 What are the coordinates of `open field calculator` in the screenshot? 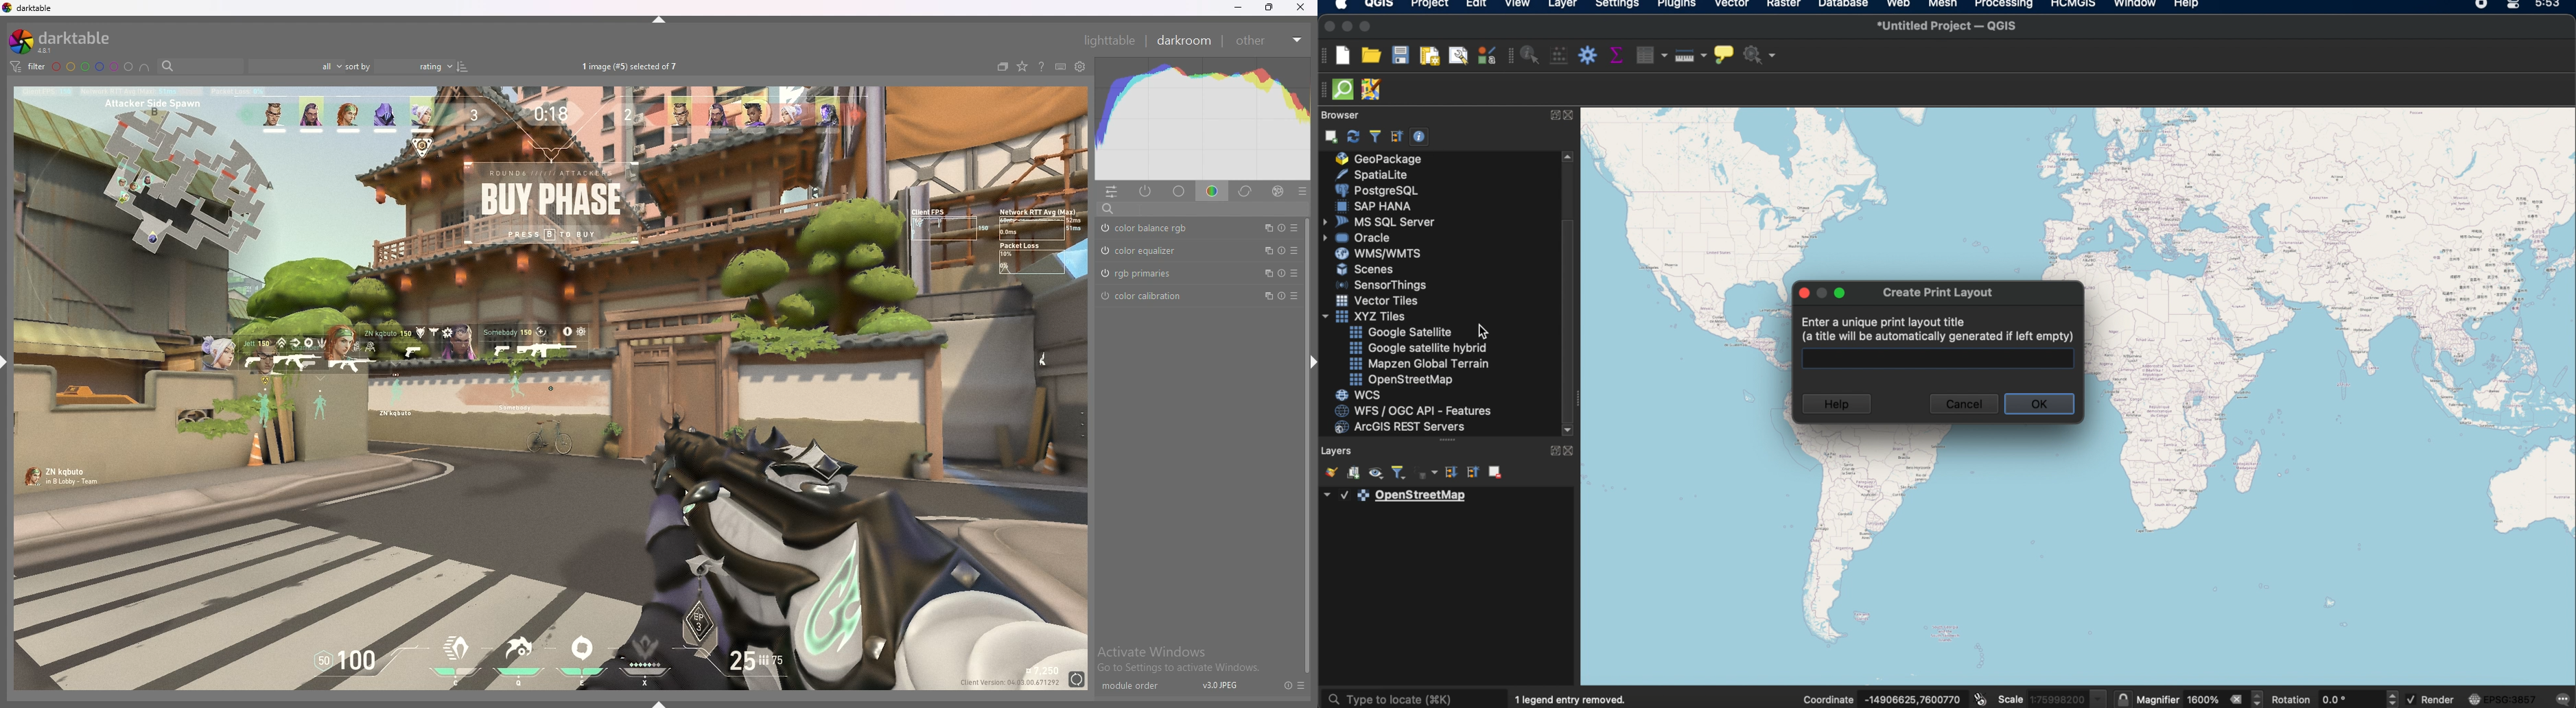 It's located at (1557, 54).